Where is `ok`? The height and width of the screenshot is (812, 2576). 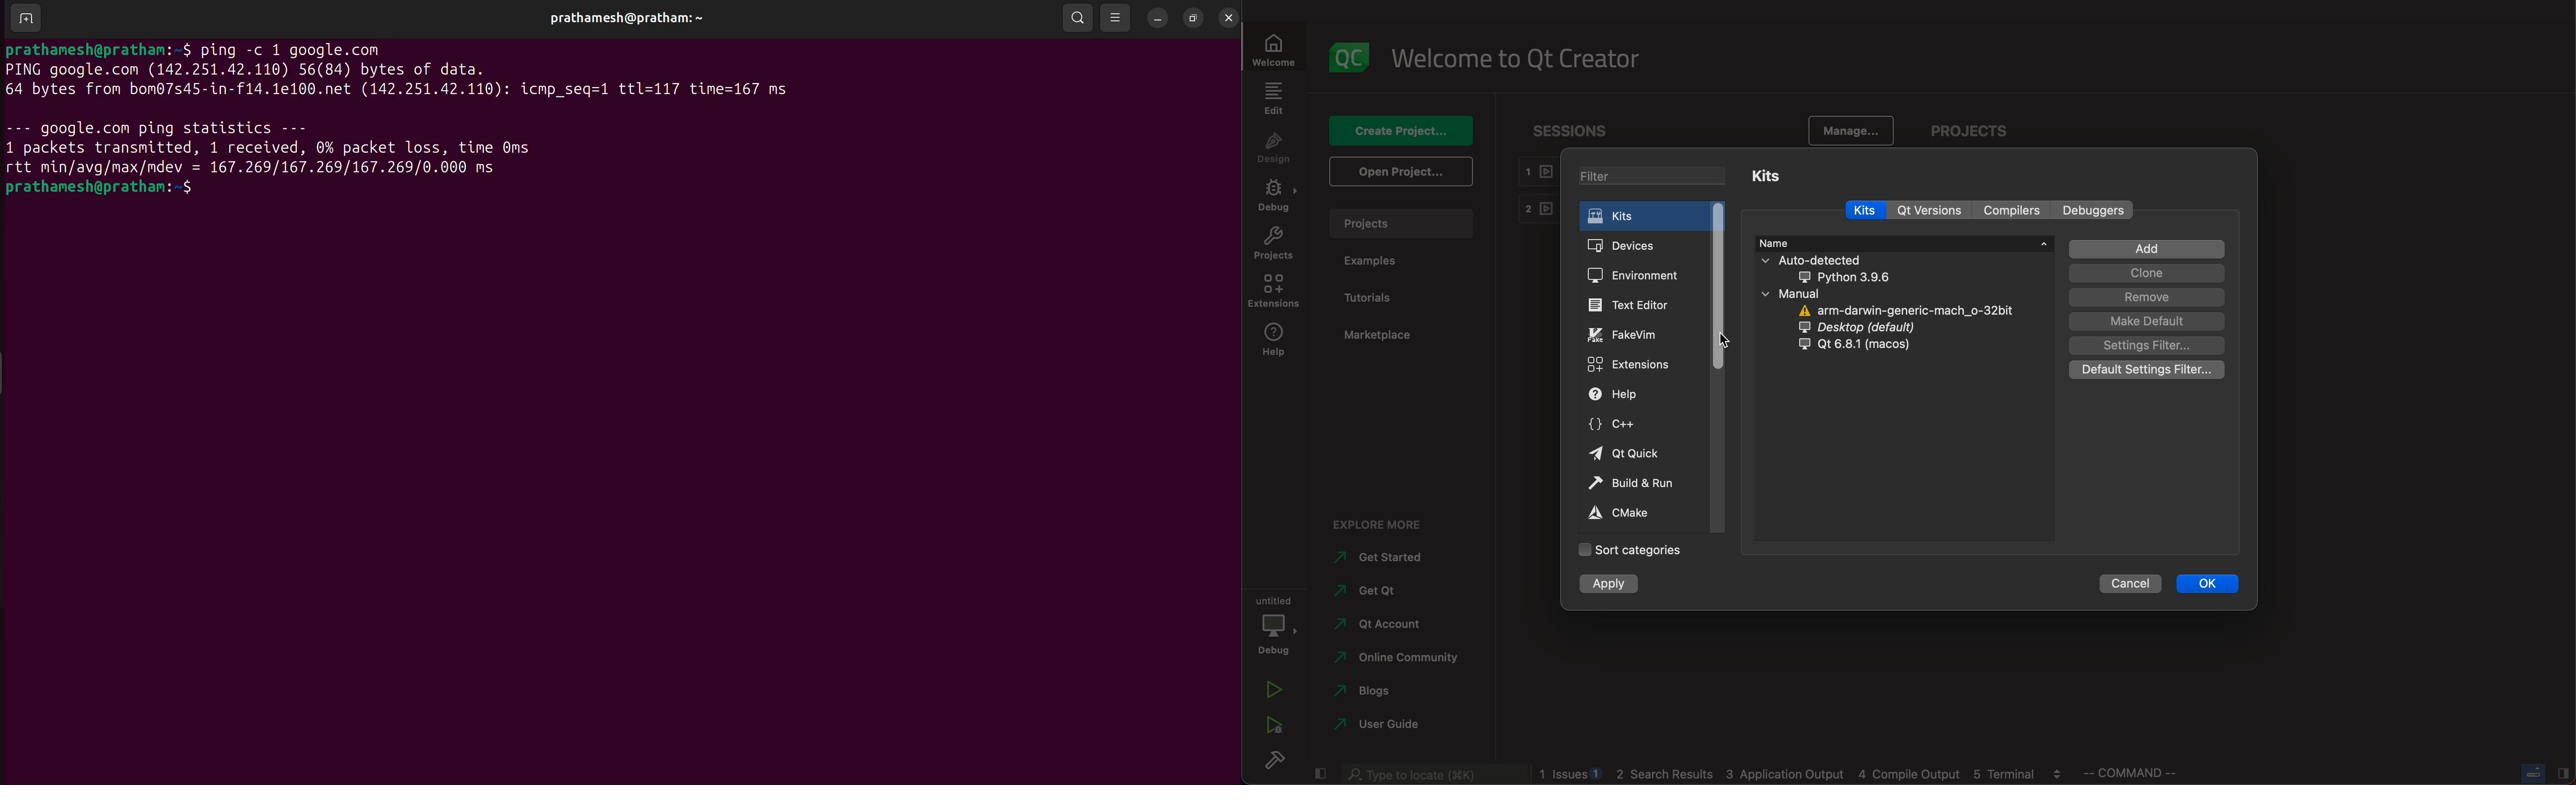
ok is located at coordinates (2212, 582).